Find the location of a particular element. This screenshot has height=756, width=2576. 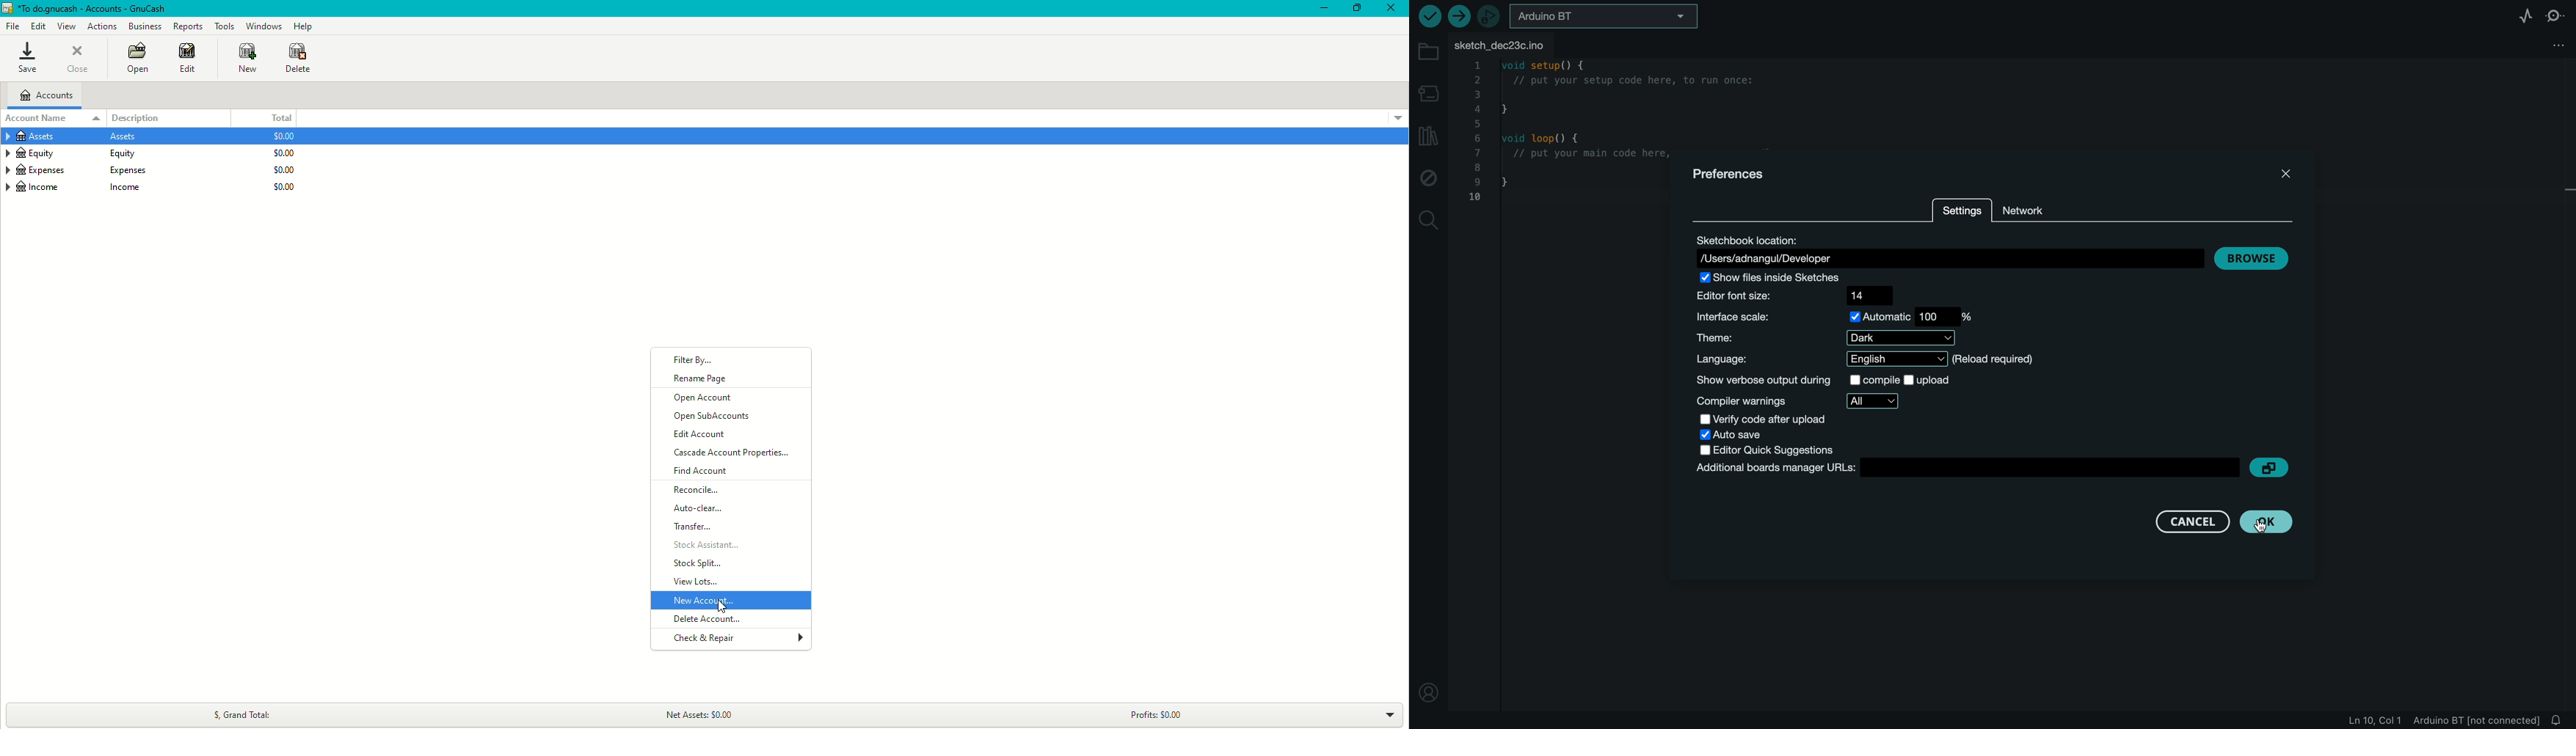

Filter by is located at coordinates (697, 360).